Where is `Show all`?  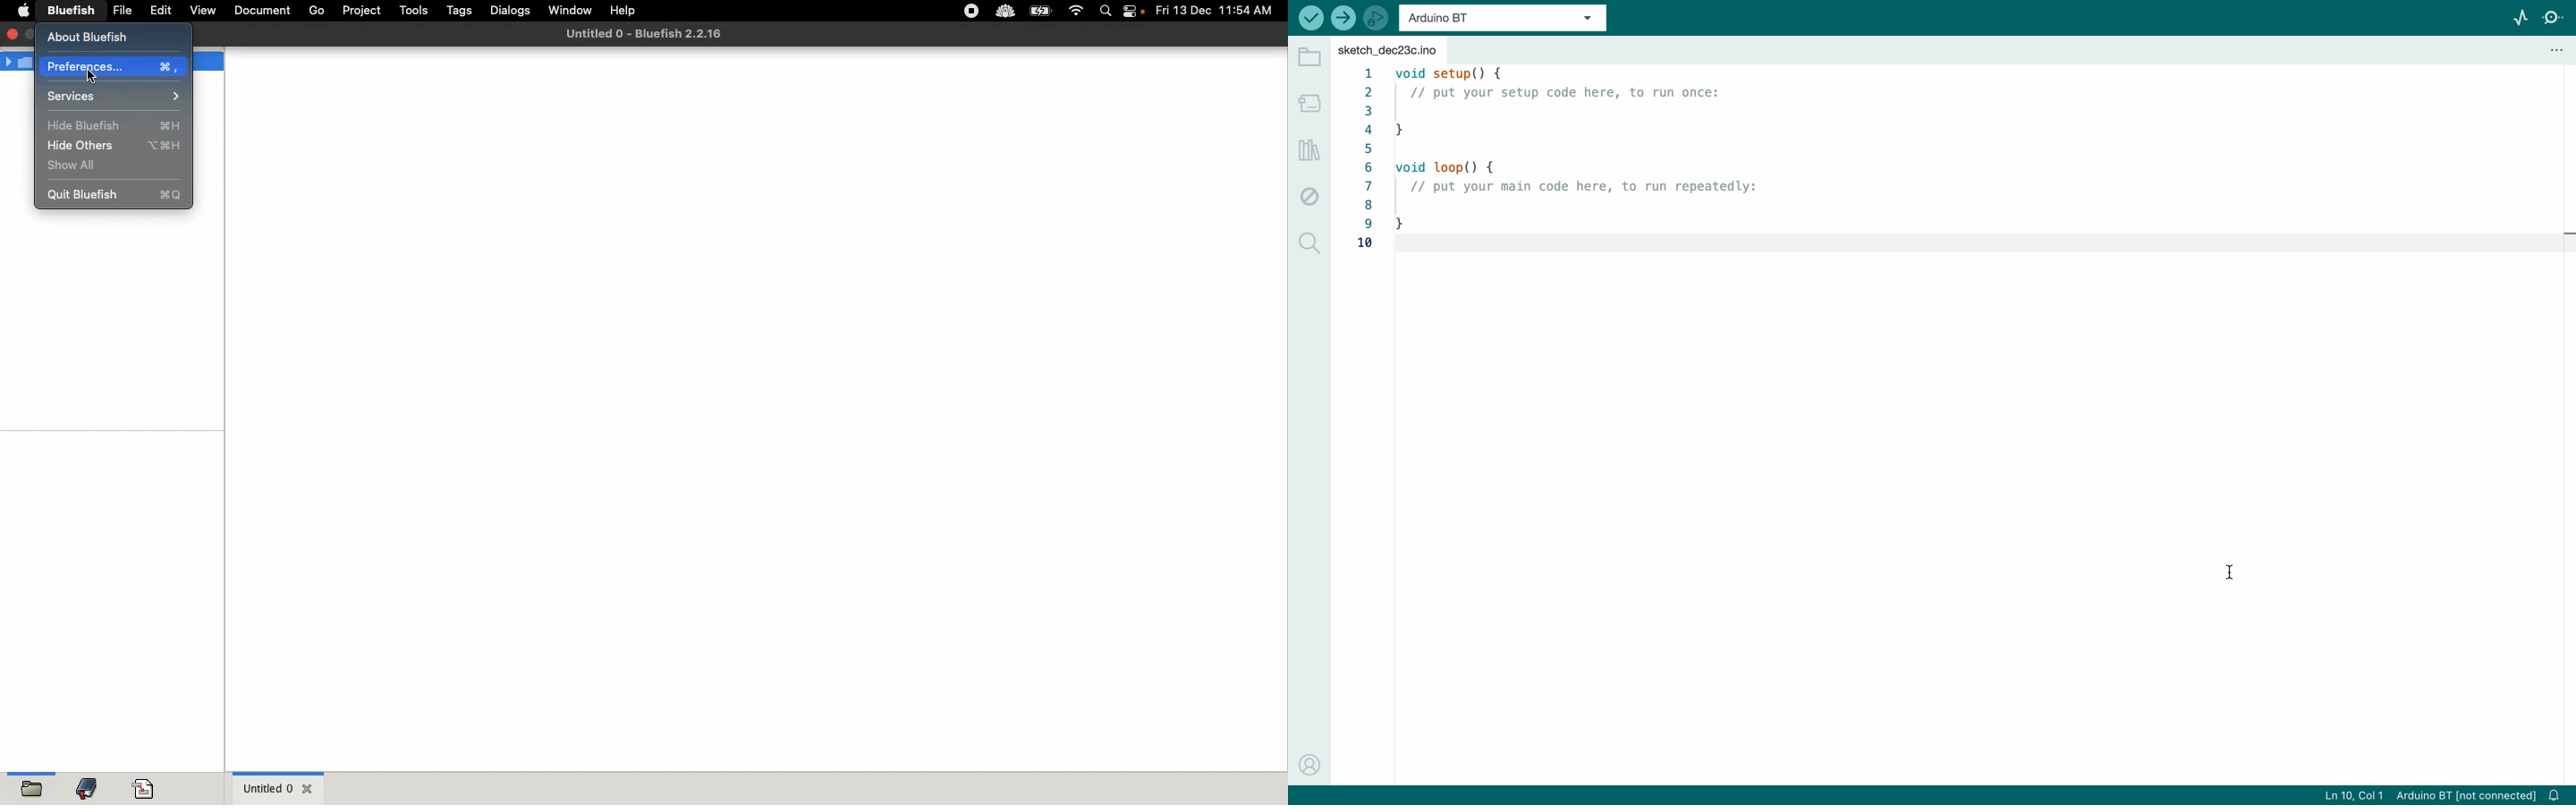 Show all is located at coordinates (75, 167).